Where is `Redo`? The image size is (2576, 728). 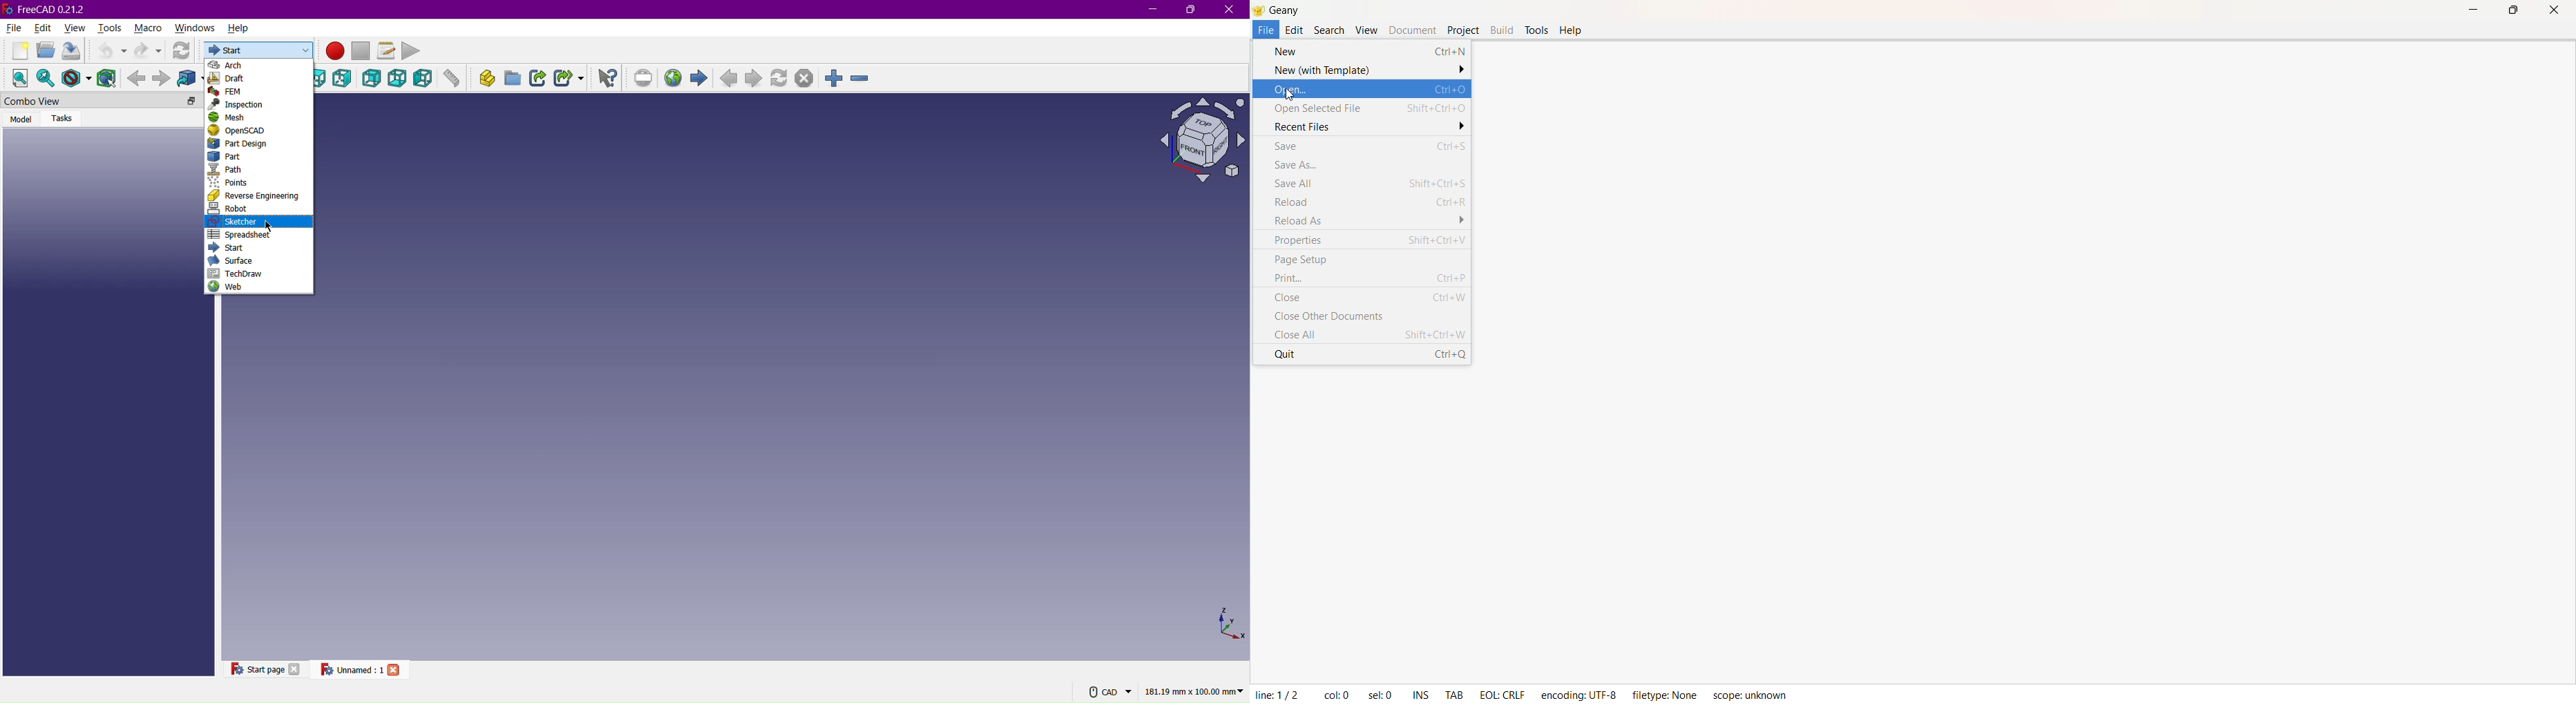
Redo is located at coordinates (149, 49).